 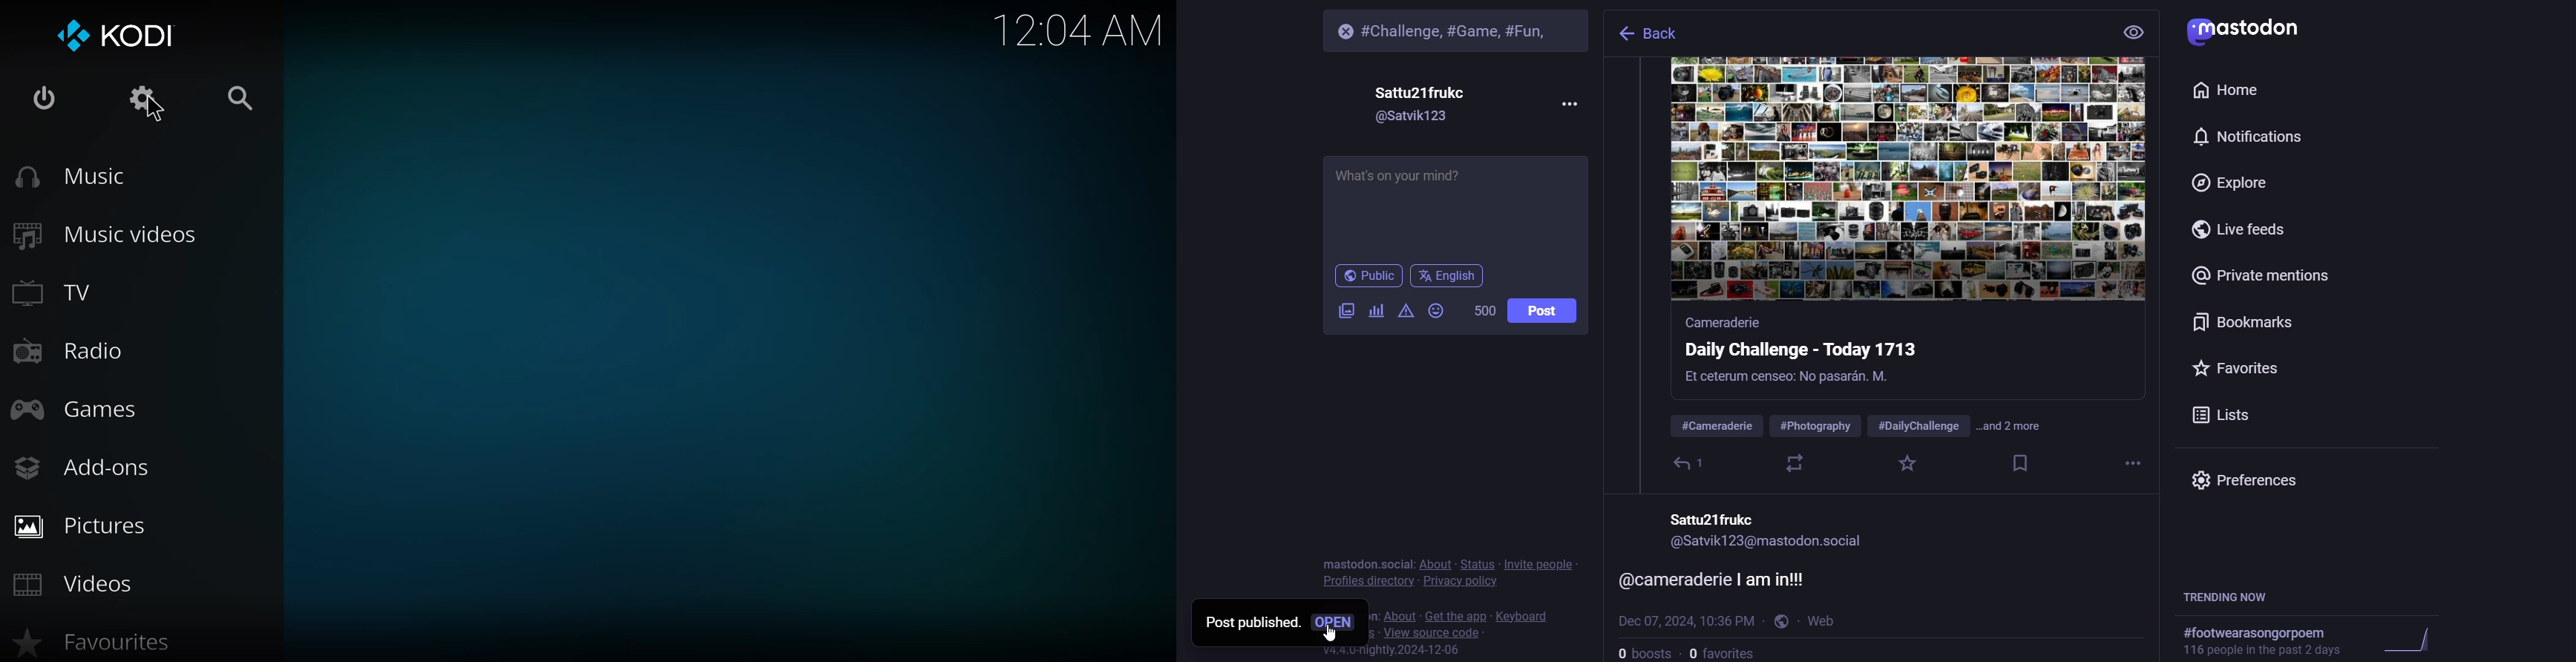 What do you see at coordinates (78, 411) in the screenshot?
I see `games` at bounding box center [78, 411].